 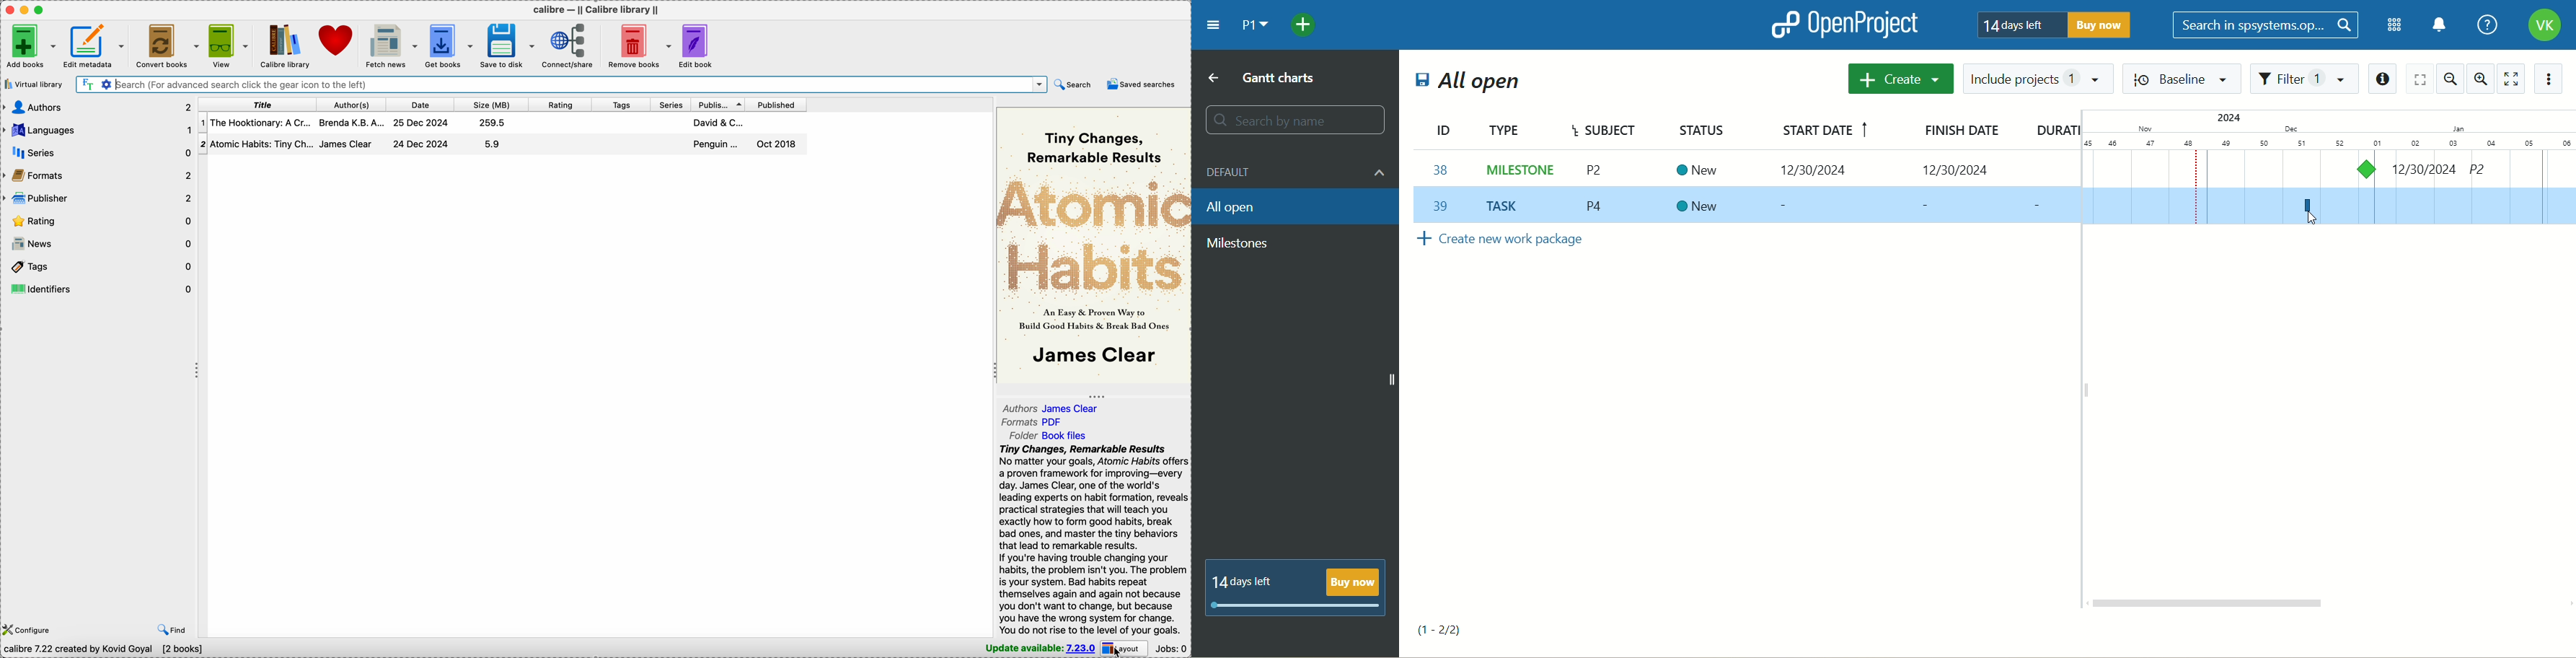 What do you see at coordinates (1900, 79) in the screenshot?
I see `create` at bounding box center [1900, 79].